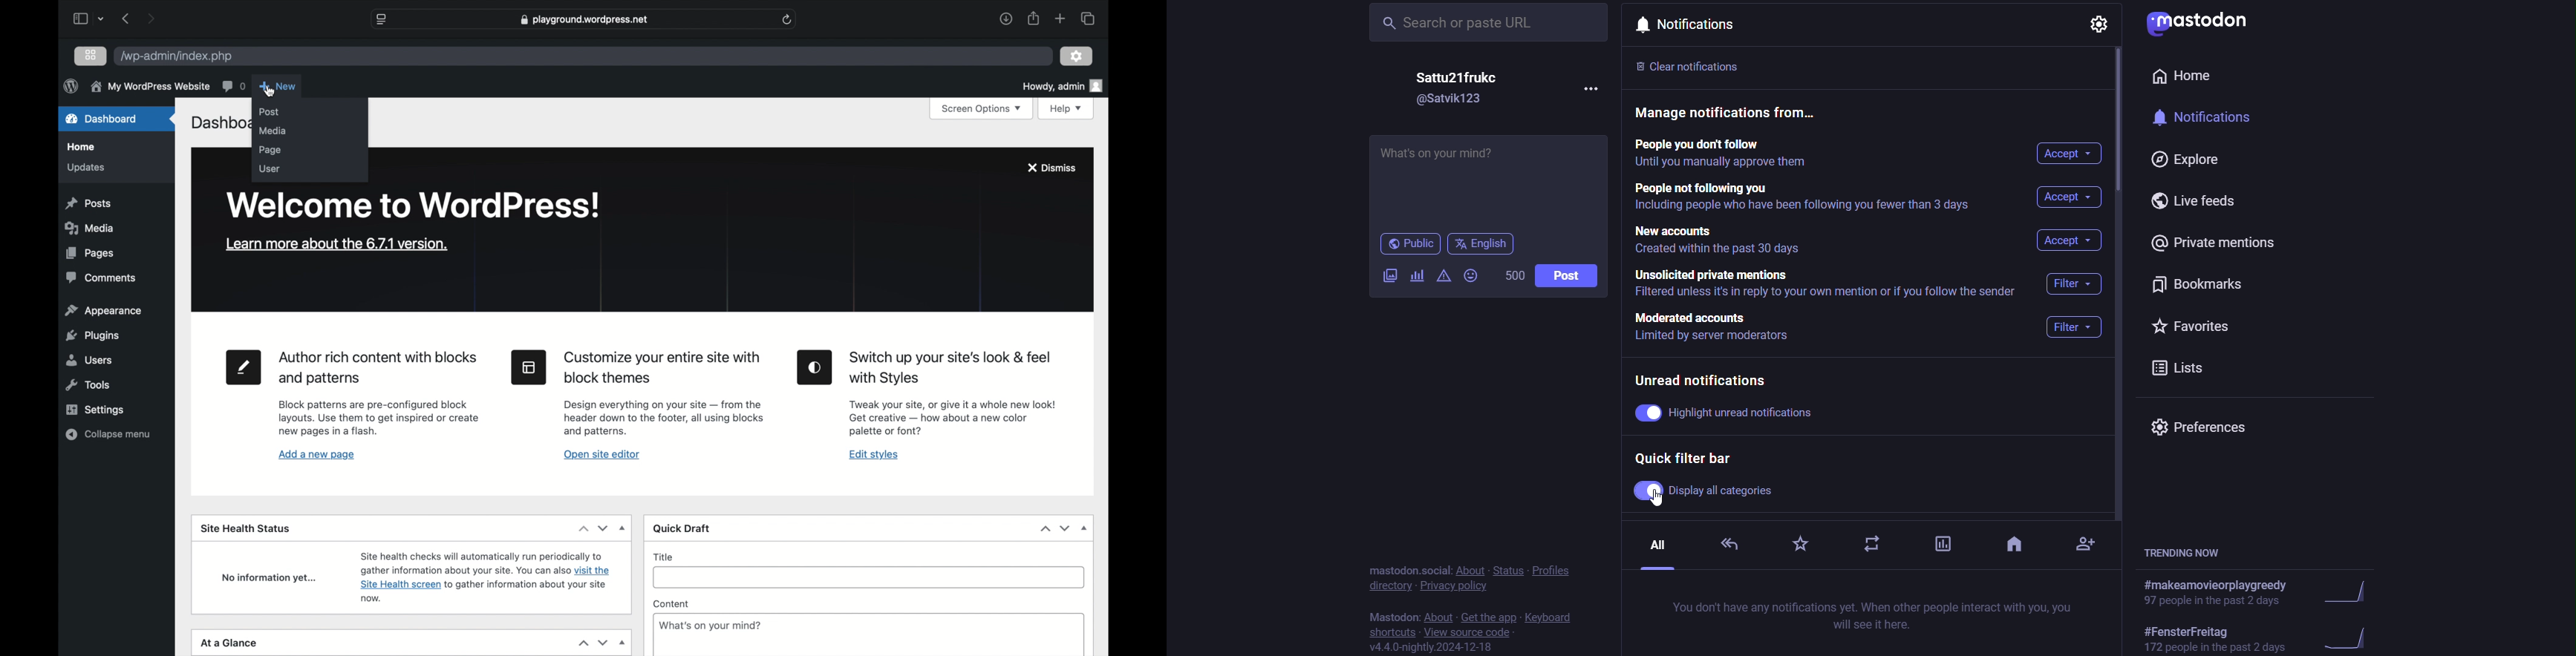 The width and height of the screenshot is (2576, 672). What do you see at coordinates (602, 455) in the screenshot?
I see `open site editor` at bounding box center [602, 455].